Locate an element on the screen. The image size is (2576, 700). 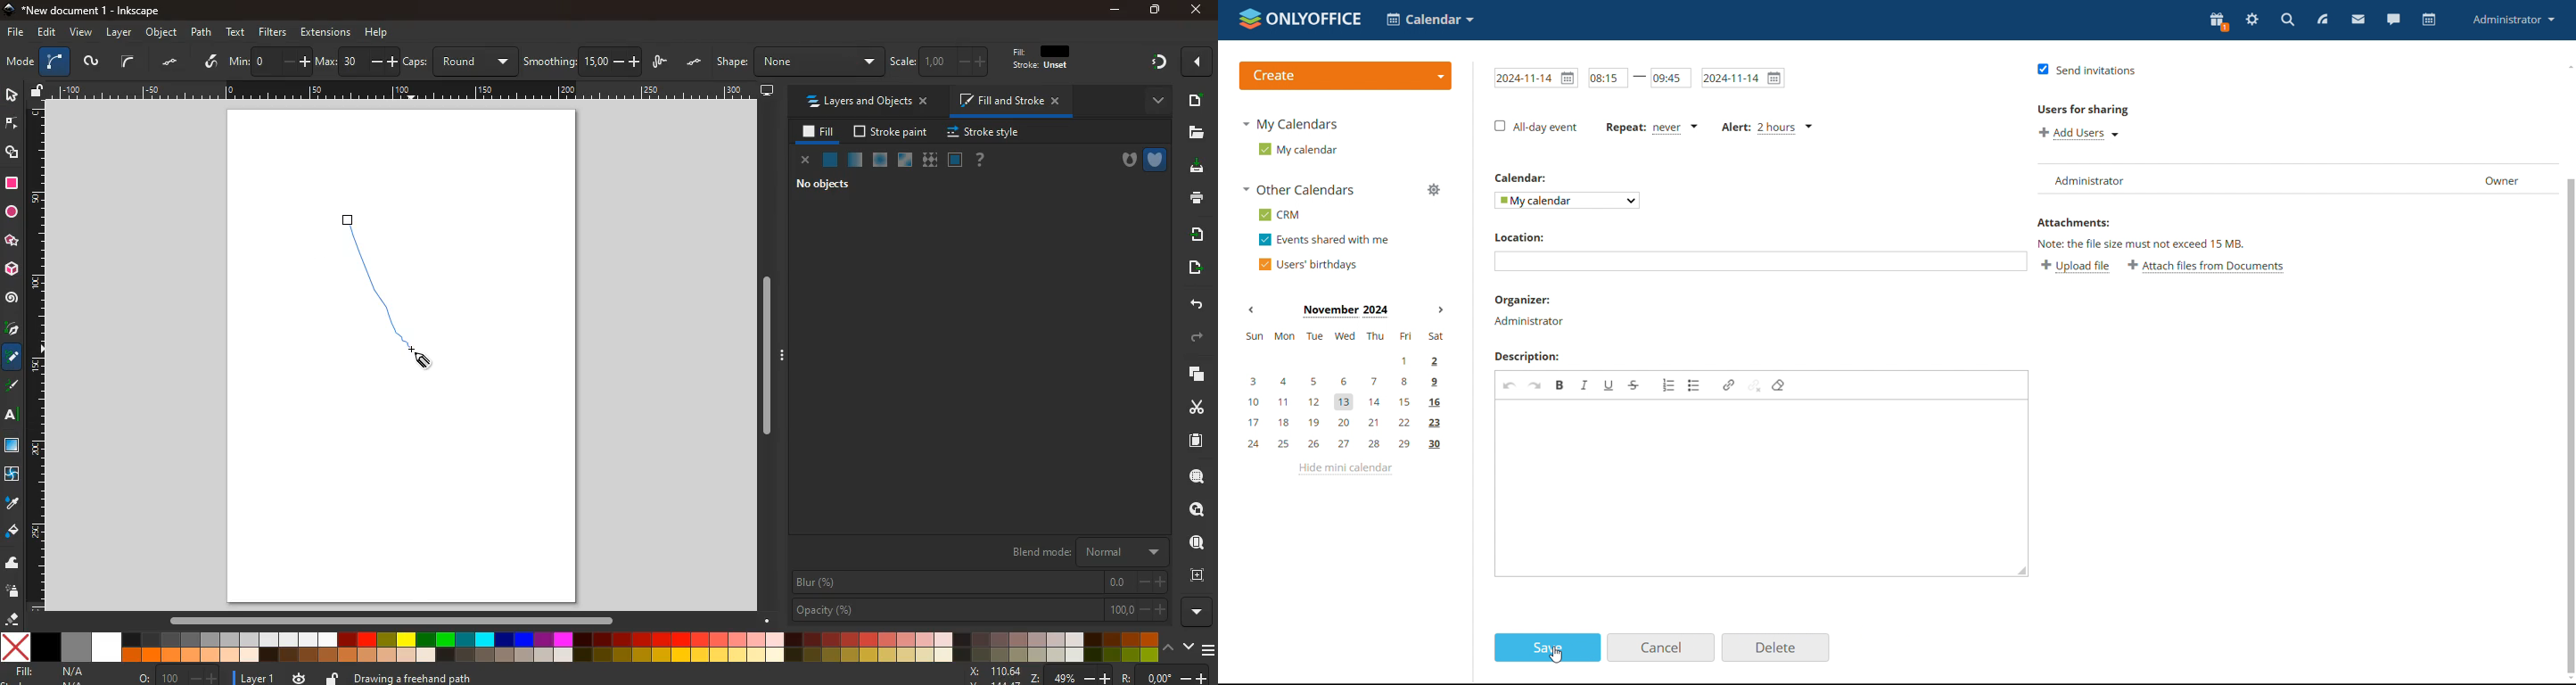
file is located at coordinates (16, 33).